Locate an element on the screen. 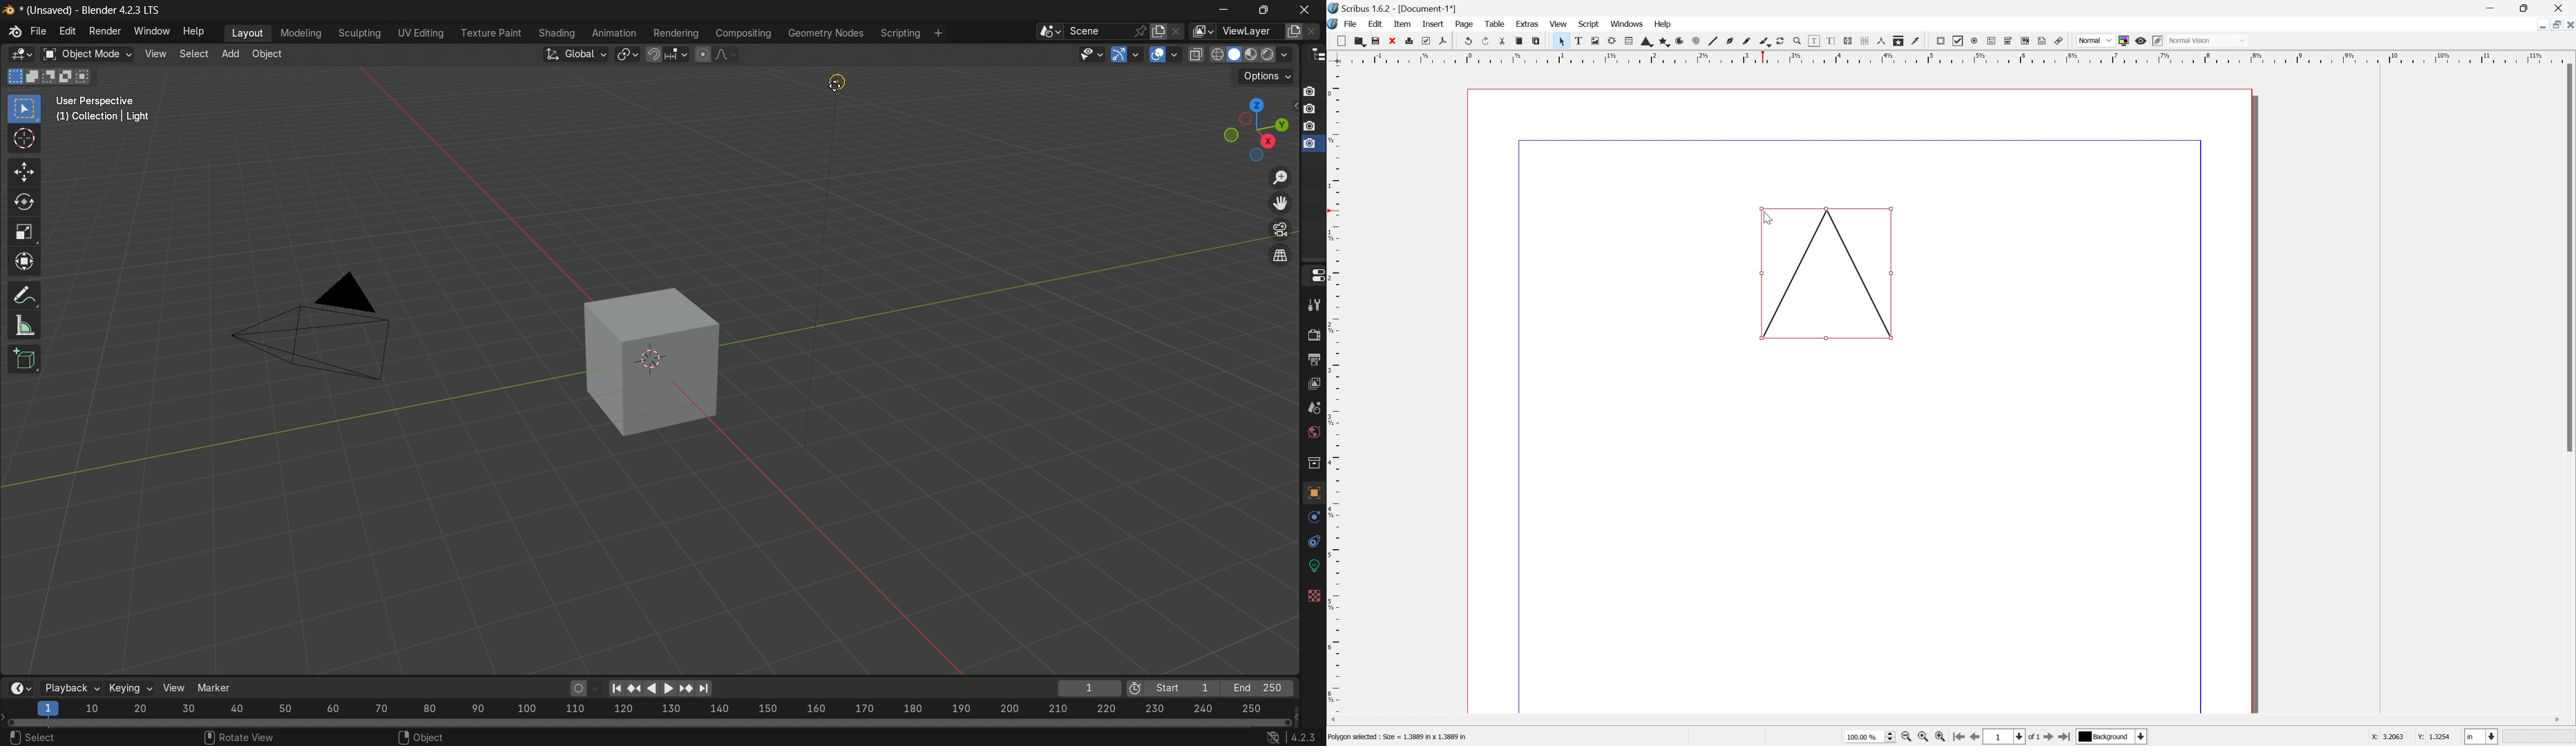 The height and width of the screenshot is (756, 2576). editor type is located at coordinates (1314, 56).